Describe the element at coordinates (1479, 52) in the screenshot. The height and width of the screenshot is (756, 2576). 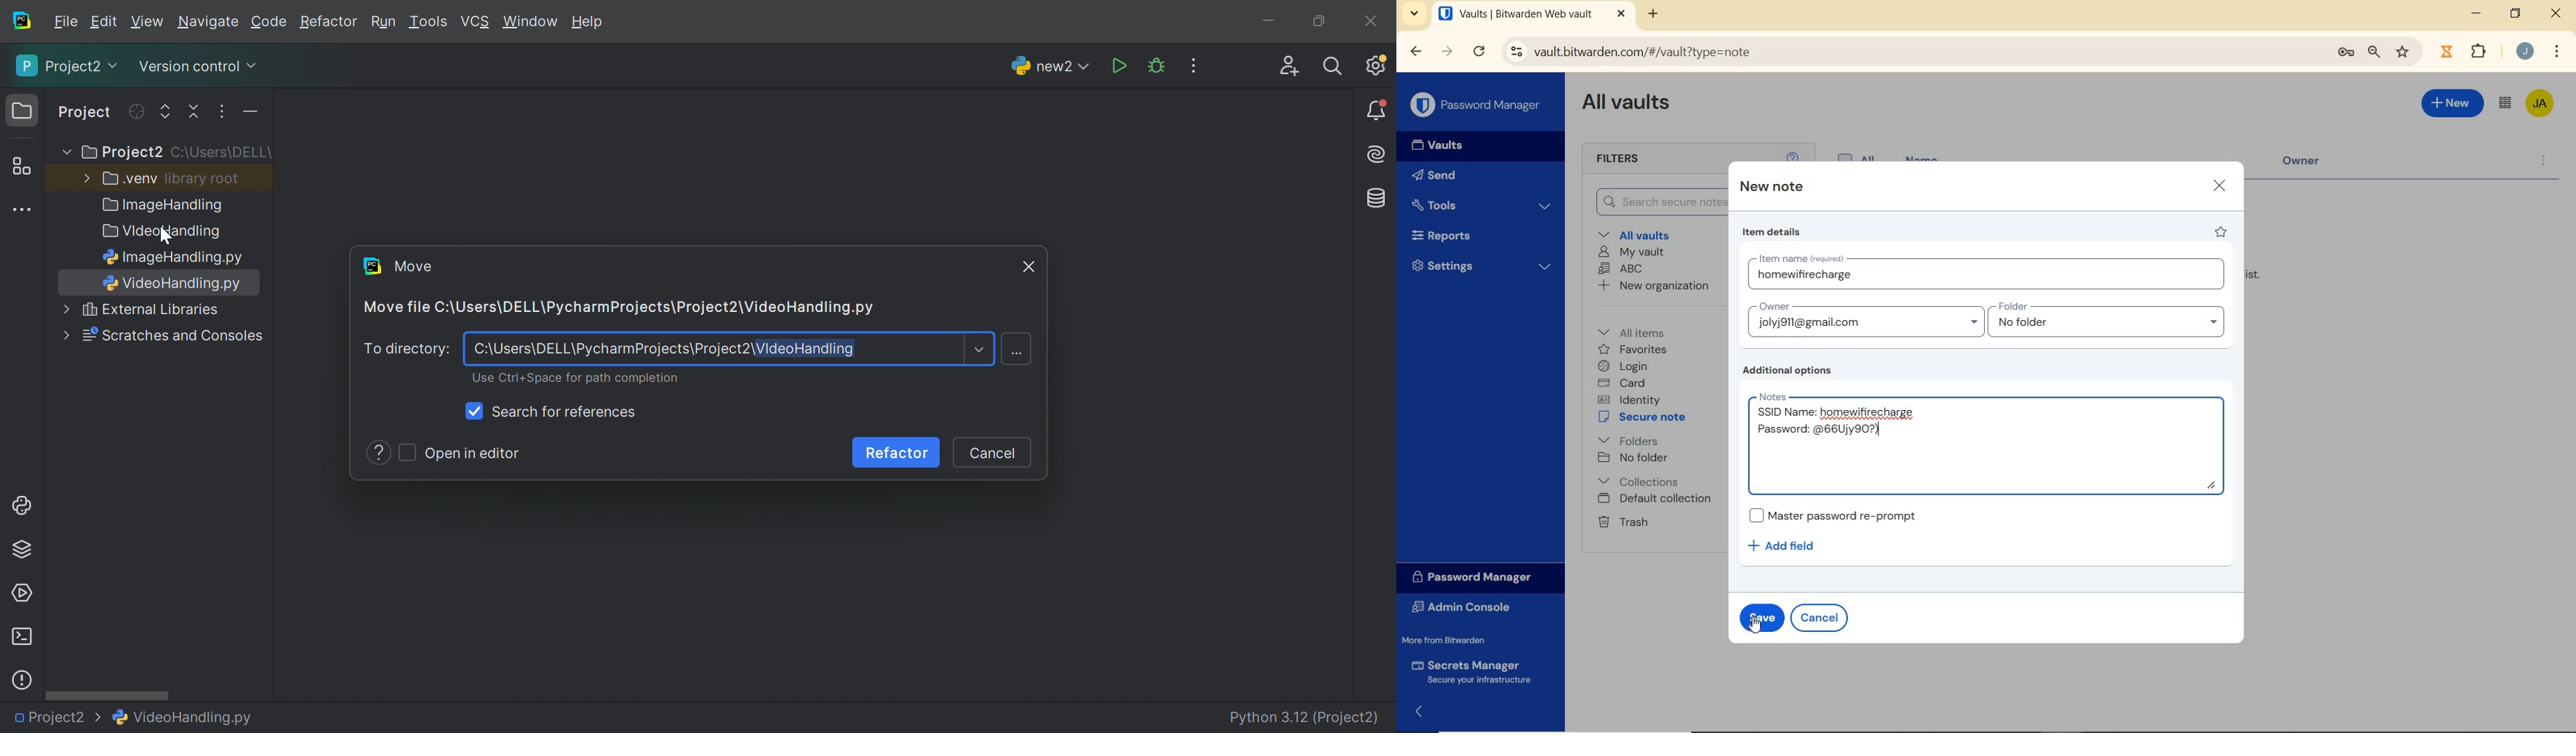
I see `reload` at that location.